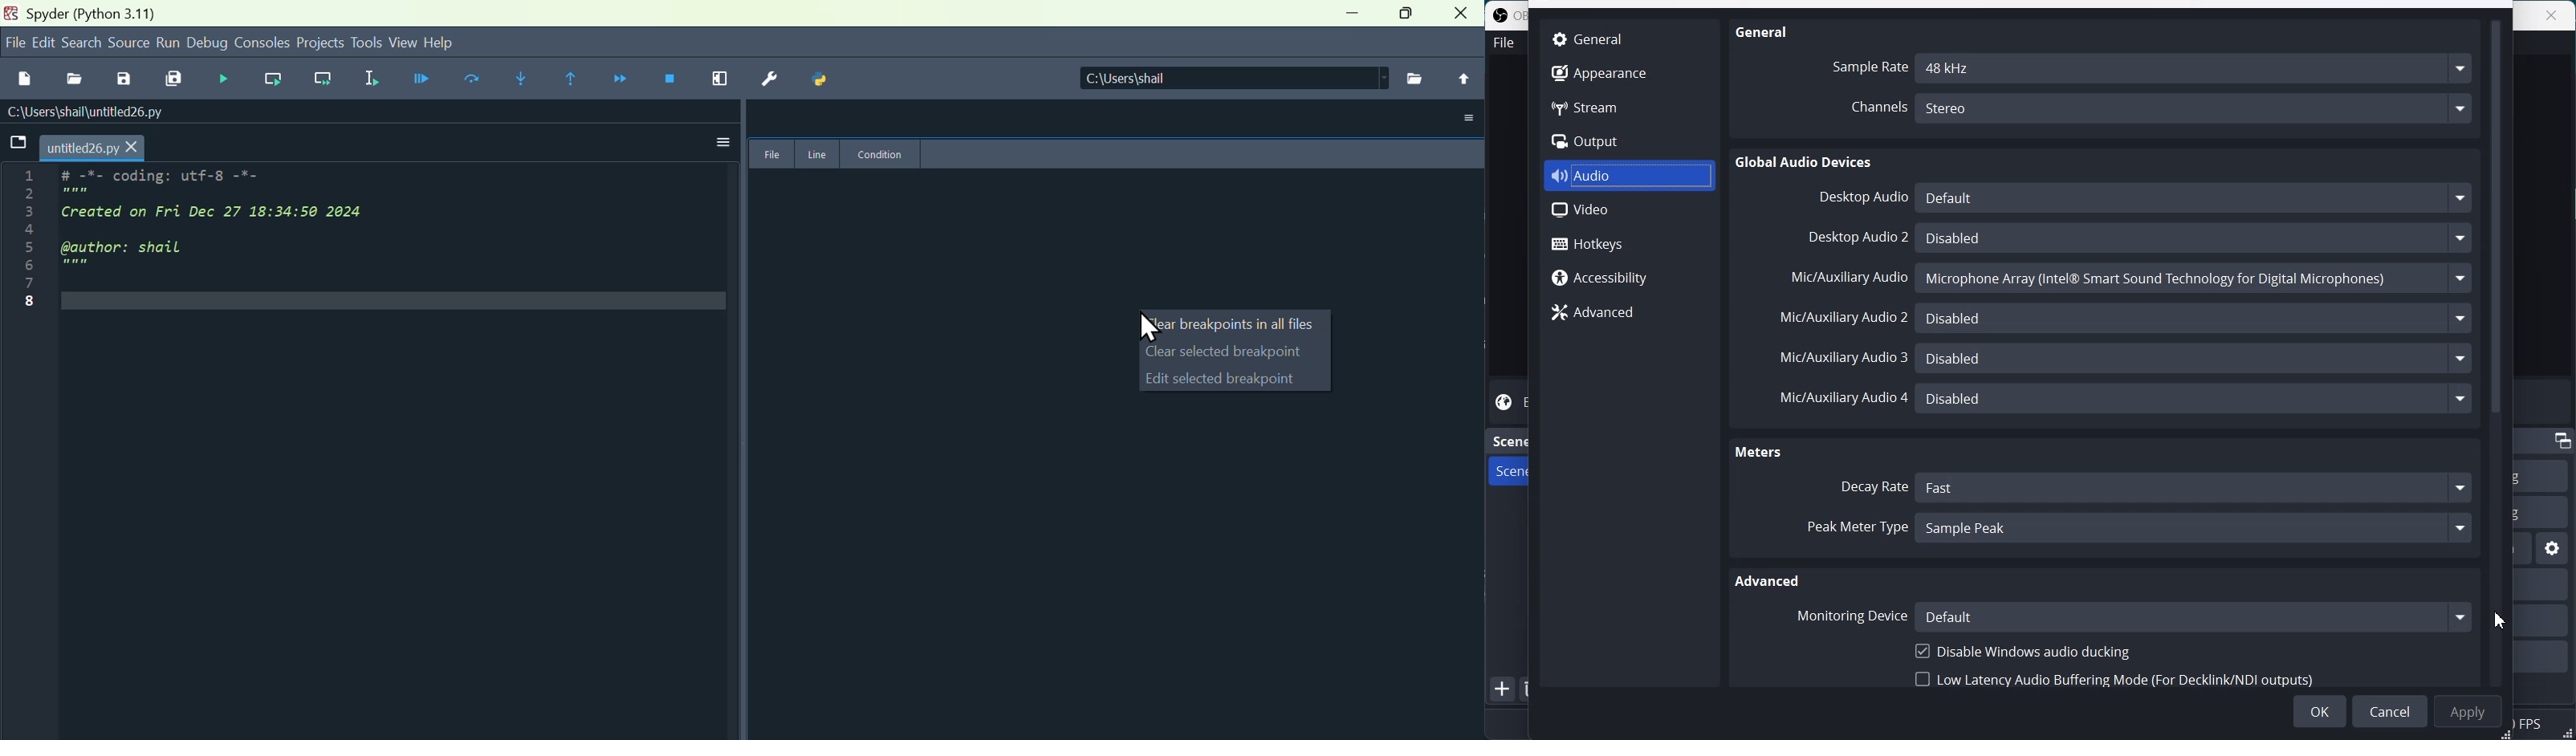  Describe the element at coordinates (1630, 176) in the screenshot. I see `Audio` at that location.